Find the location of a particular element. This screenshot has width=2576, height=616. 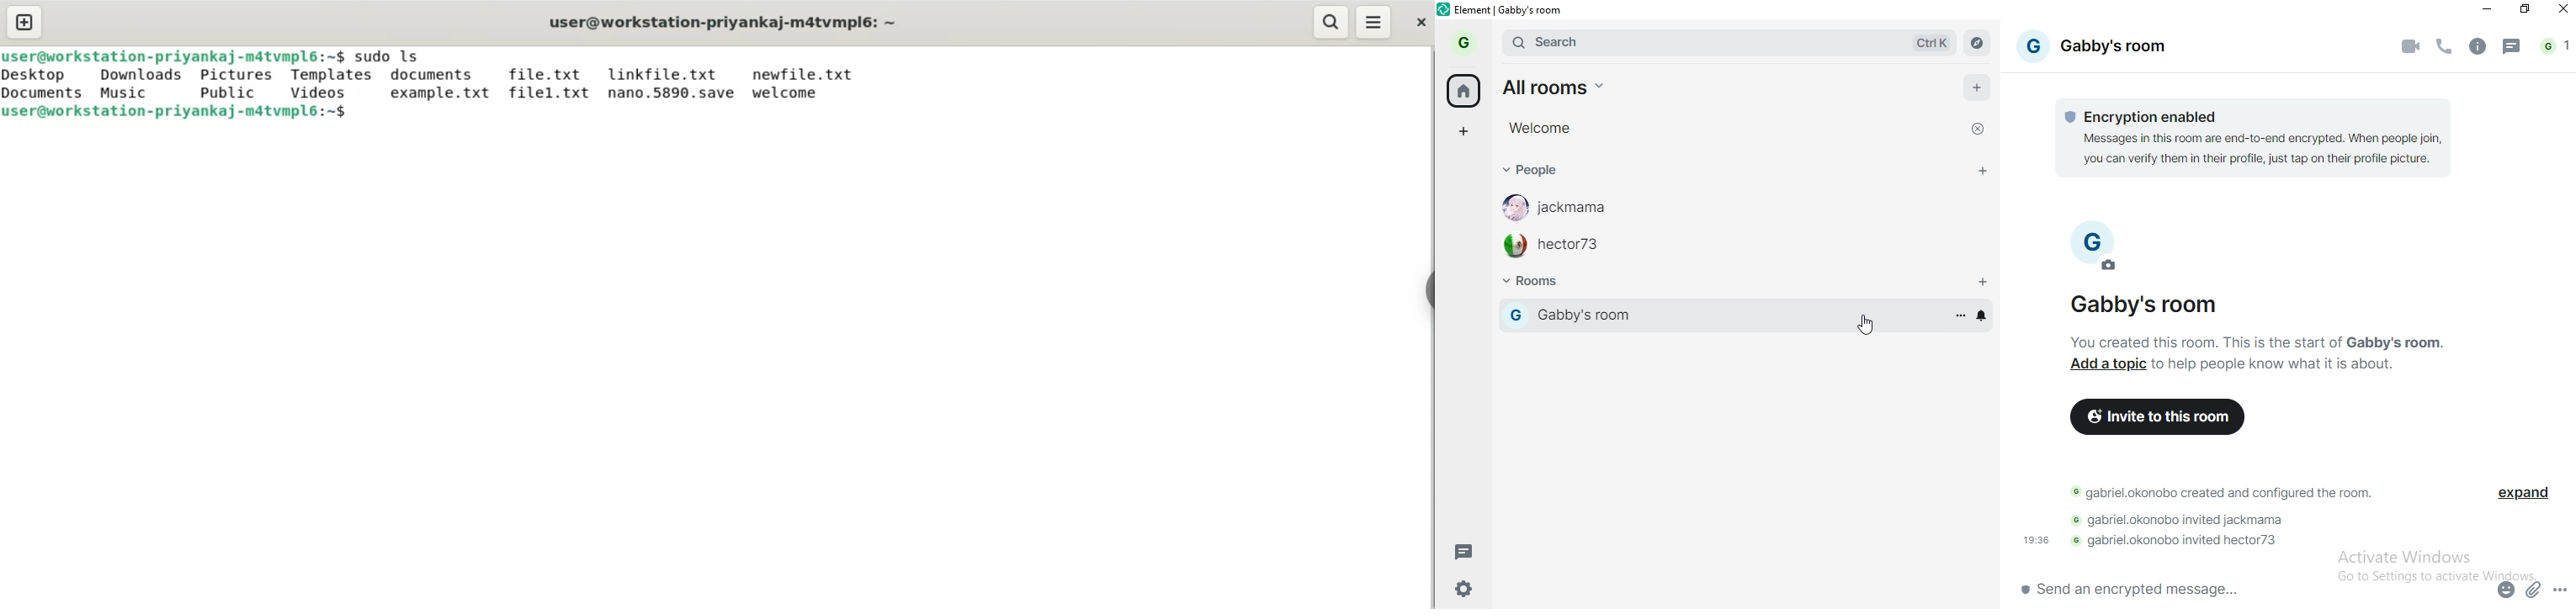

linkfile is located at coordinates (663, 74).